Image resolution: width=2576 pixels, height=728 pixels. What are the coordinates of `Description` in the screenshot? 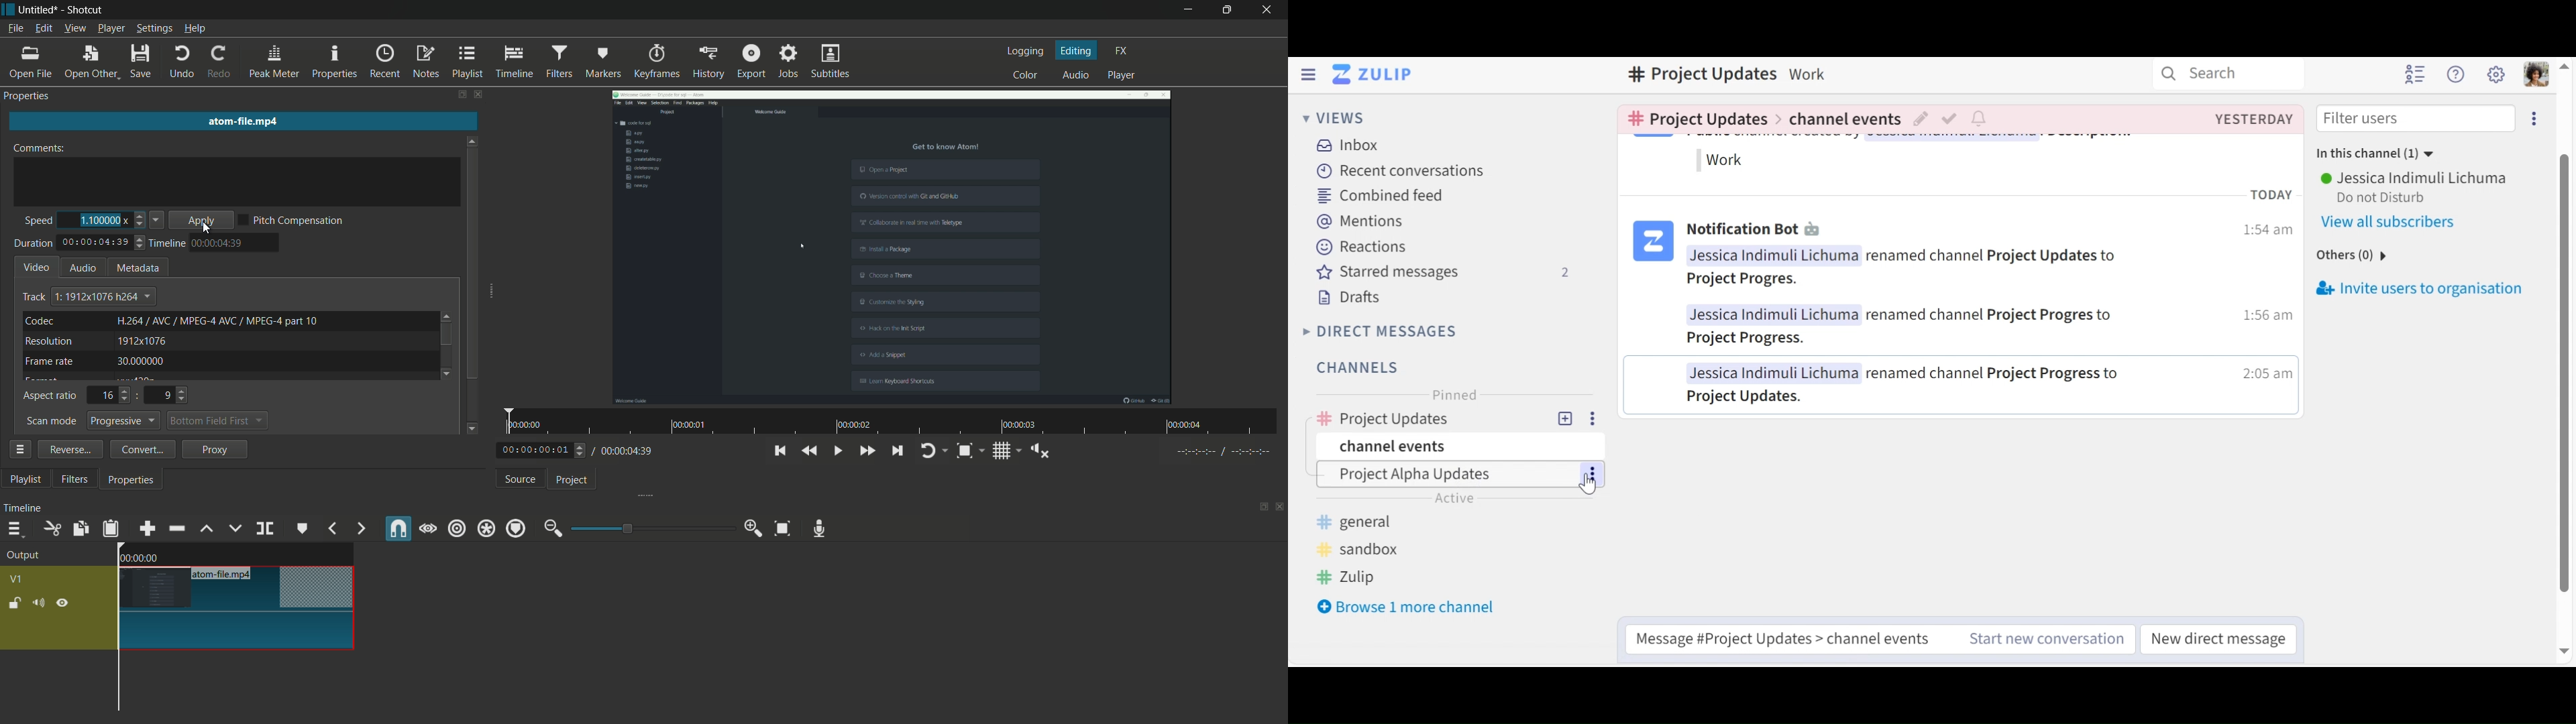 It's located at (1809, 72).